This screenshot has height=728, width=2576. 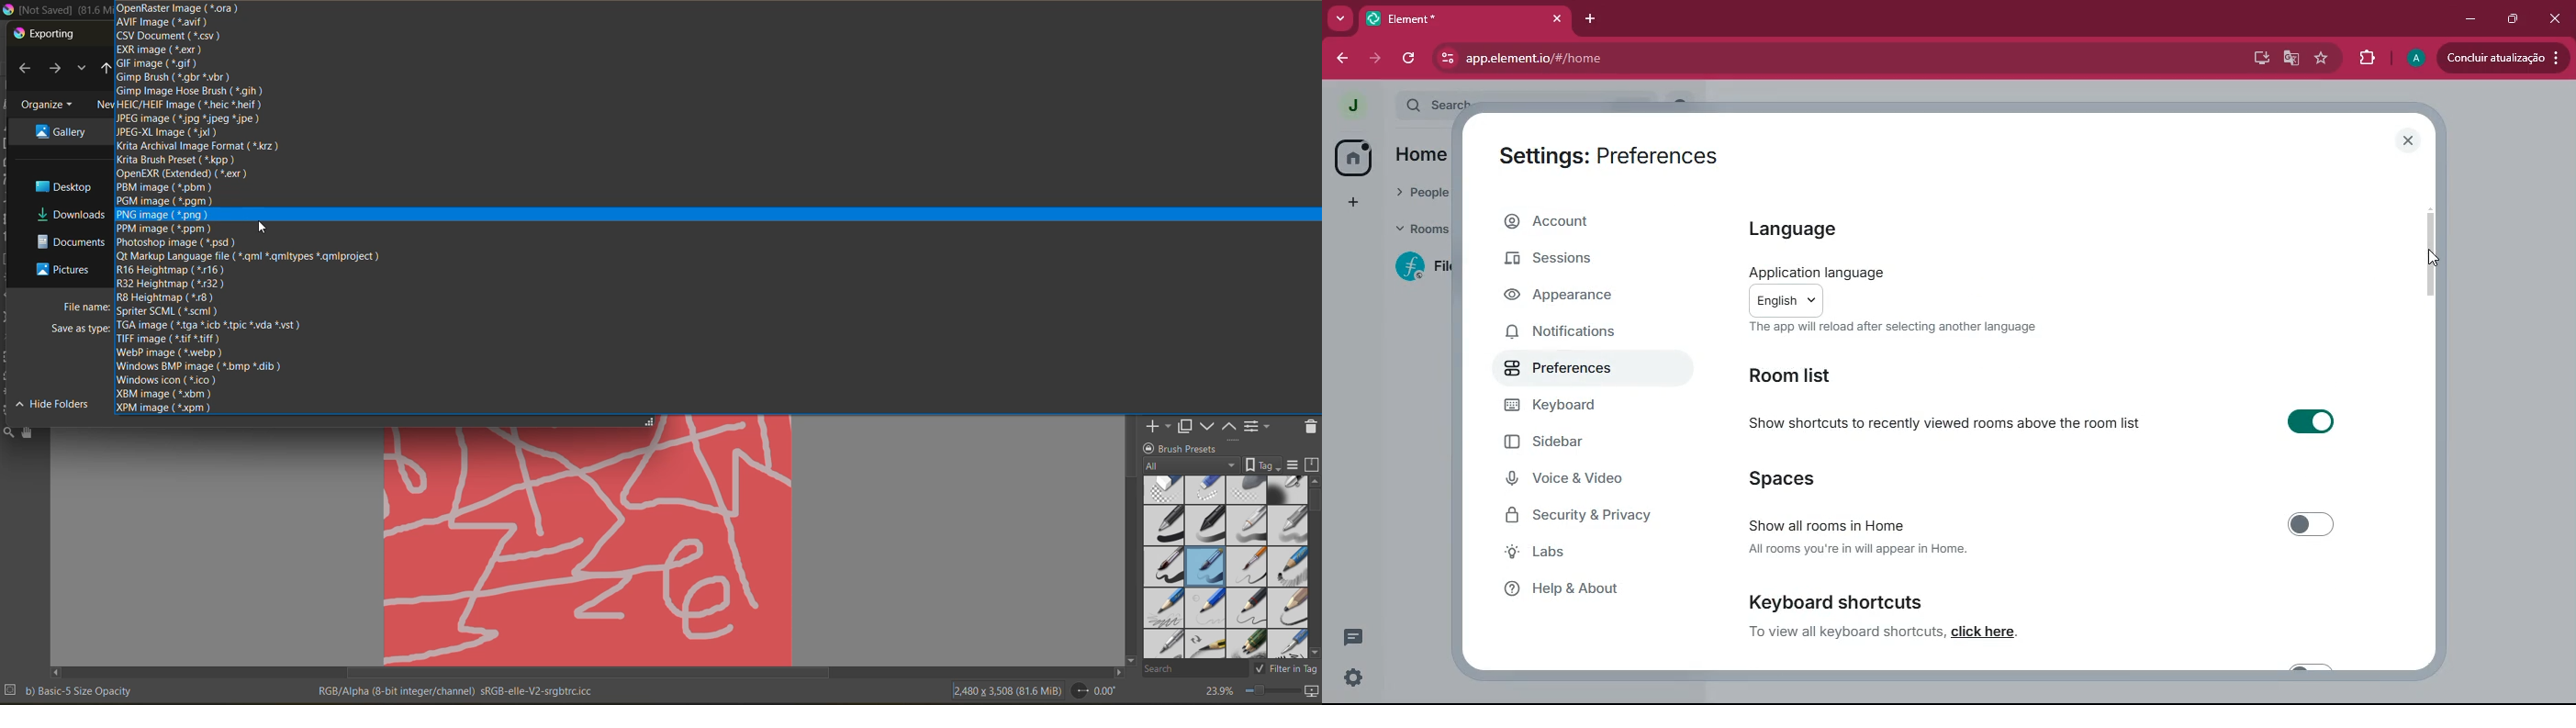 I want to click on mask up, so click(x=1230, y=425).